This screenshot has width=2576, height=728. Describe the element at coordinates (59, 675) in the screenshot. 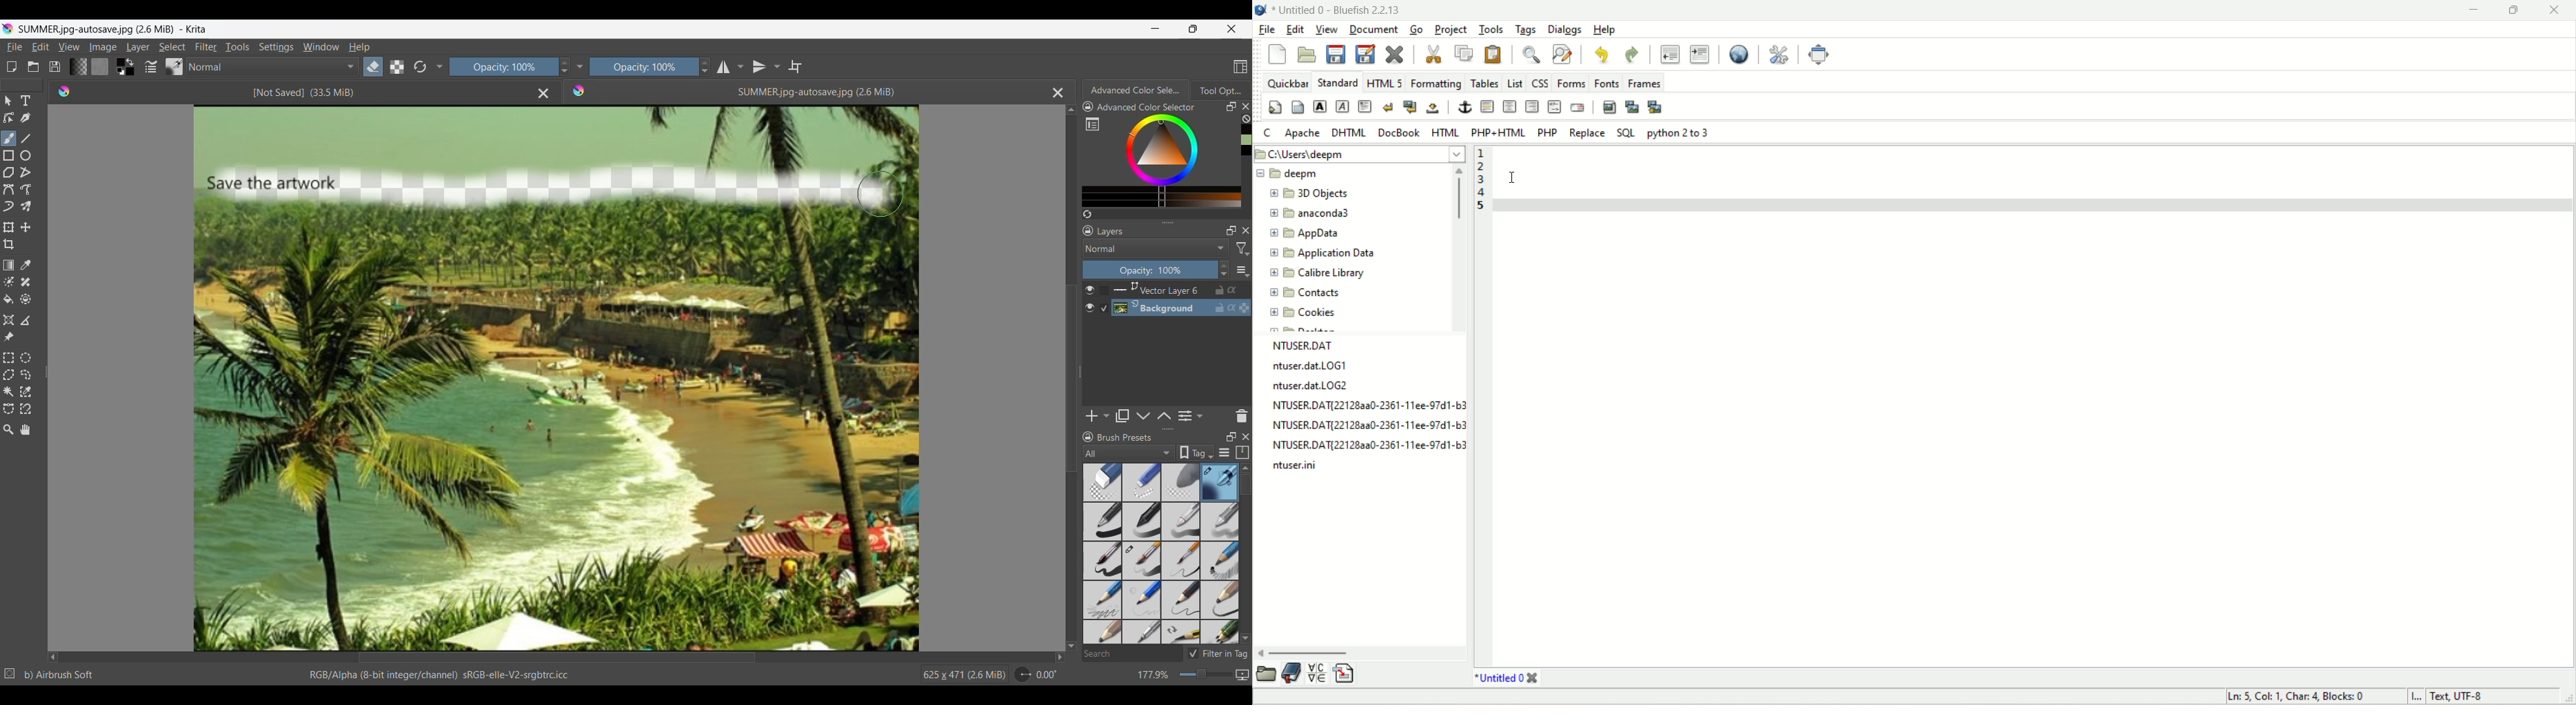

I see `b) Airbrush Soft` at that location.